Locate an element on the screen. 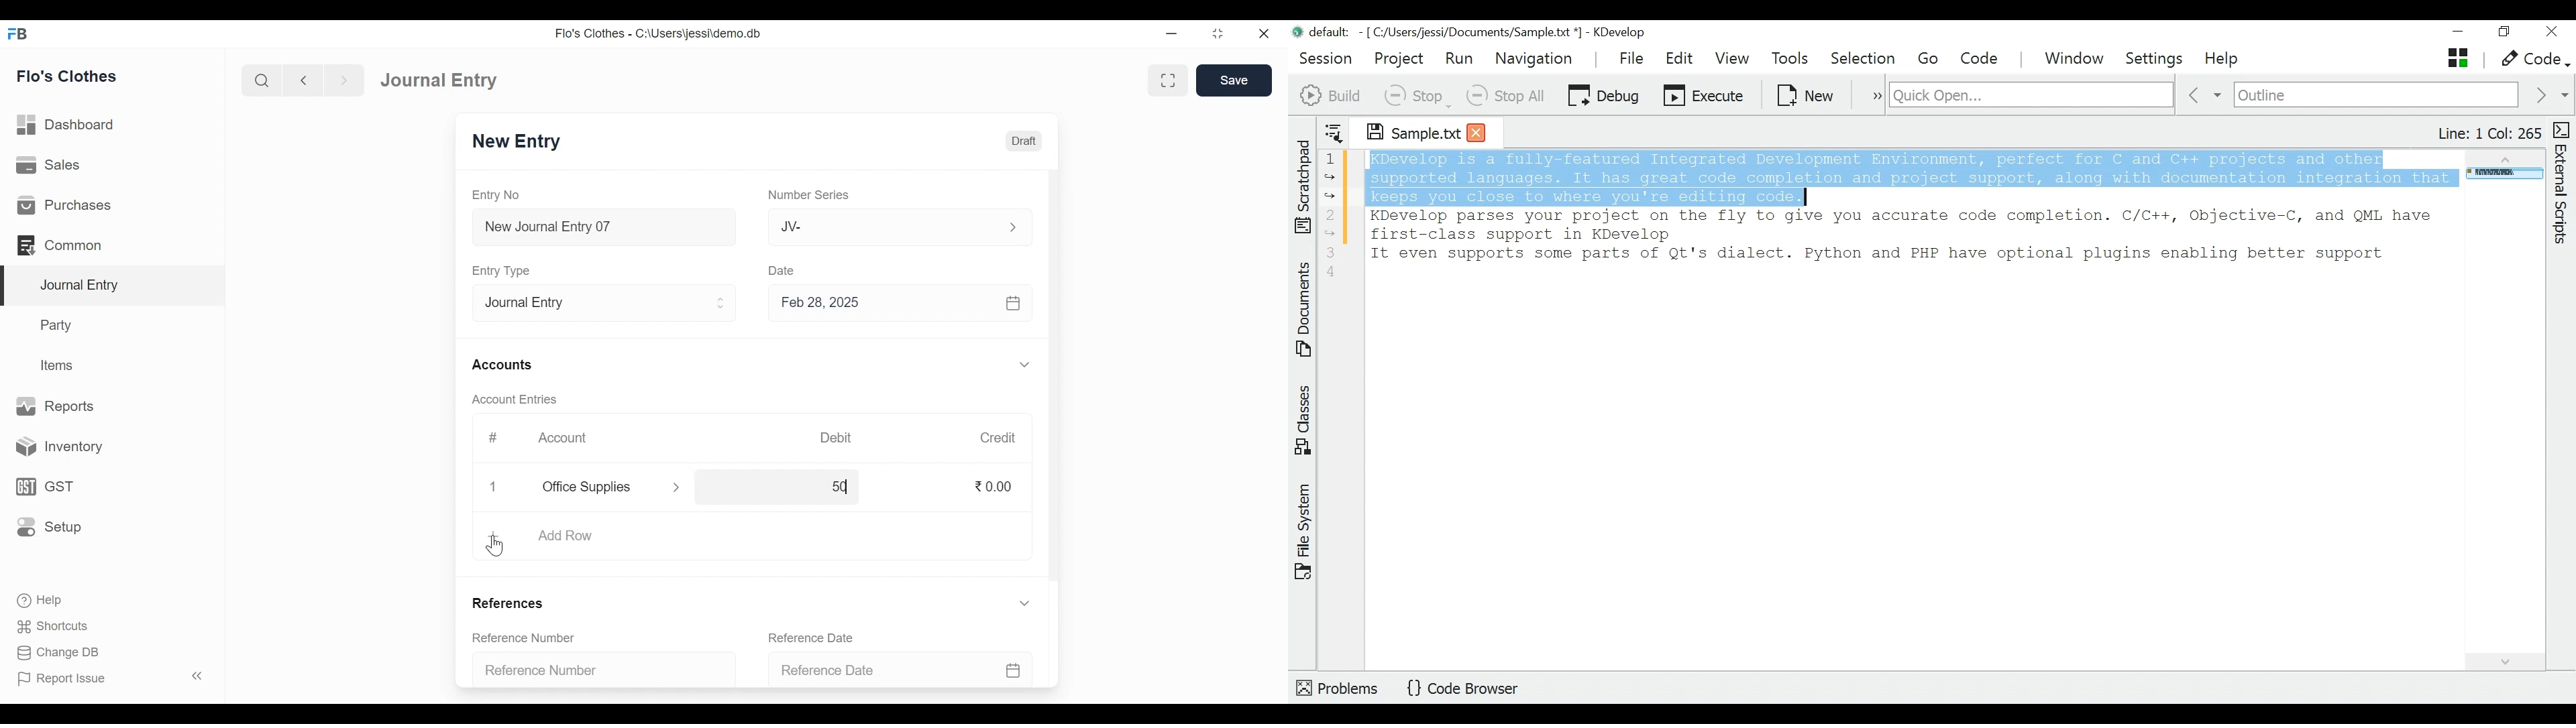  Entry Type is located at coordinates (504, 271).